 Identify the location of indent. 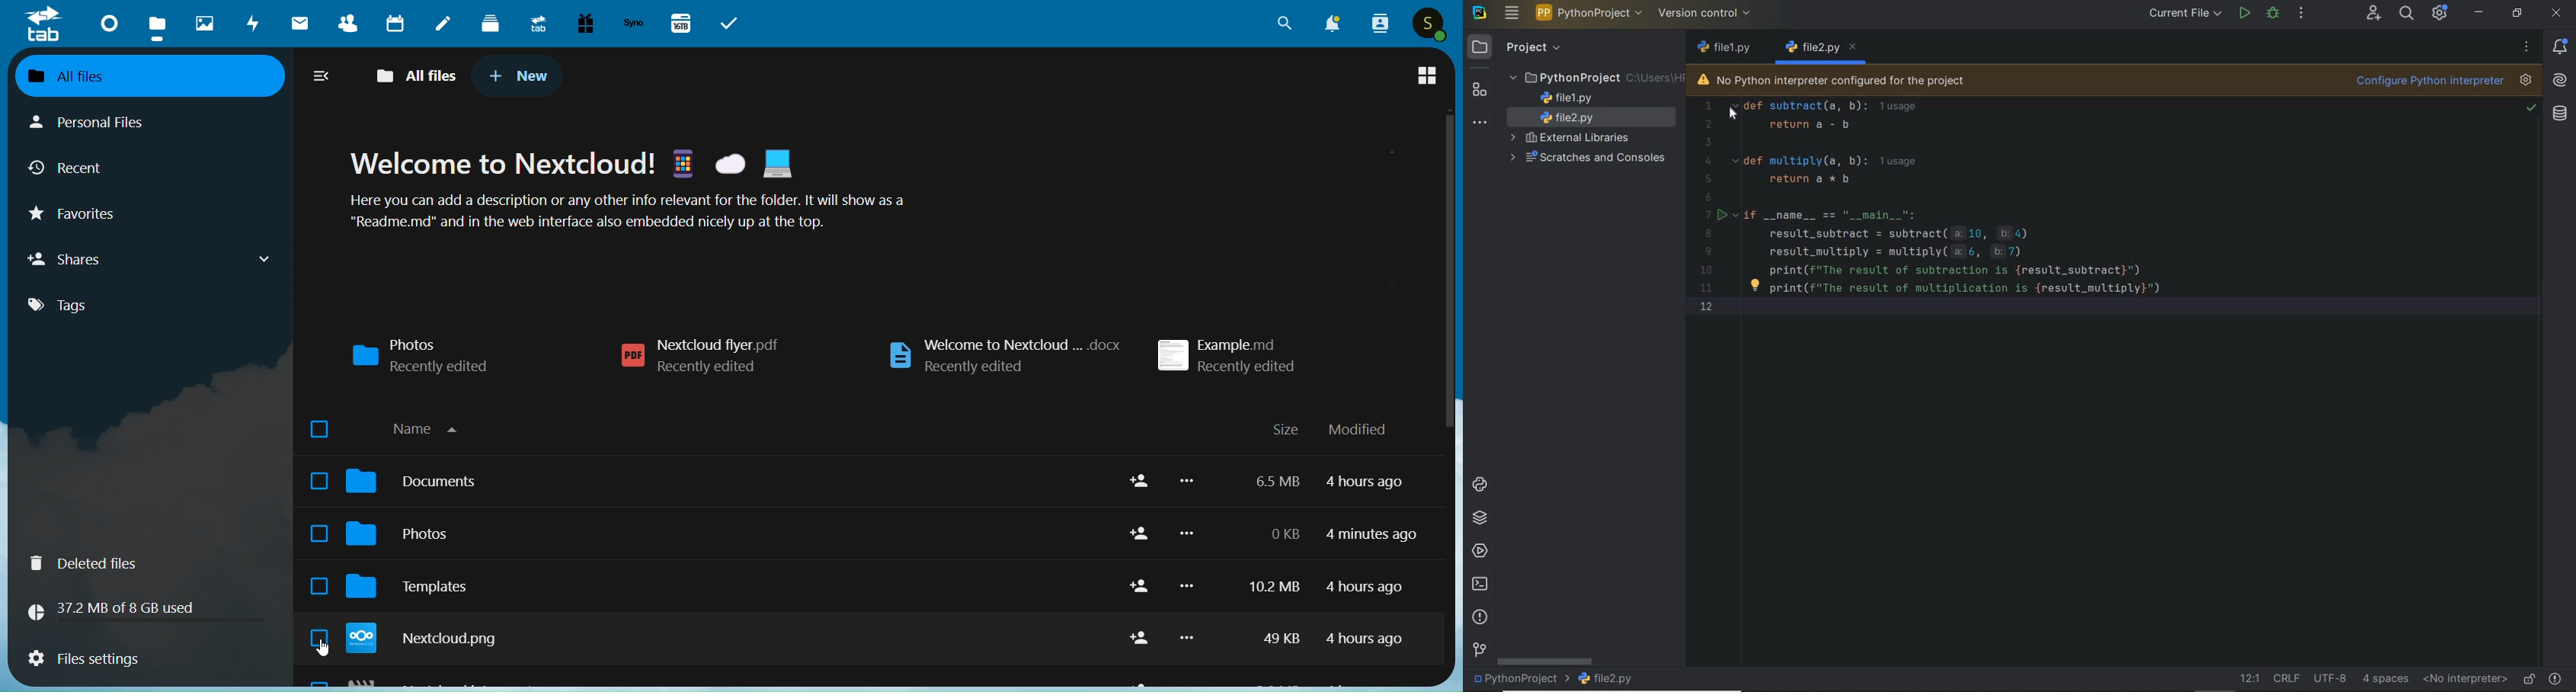
(2385, 679).